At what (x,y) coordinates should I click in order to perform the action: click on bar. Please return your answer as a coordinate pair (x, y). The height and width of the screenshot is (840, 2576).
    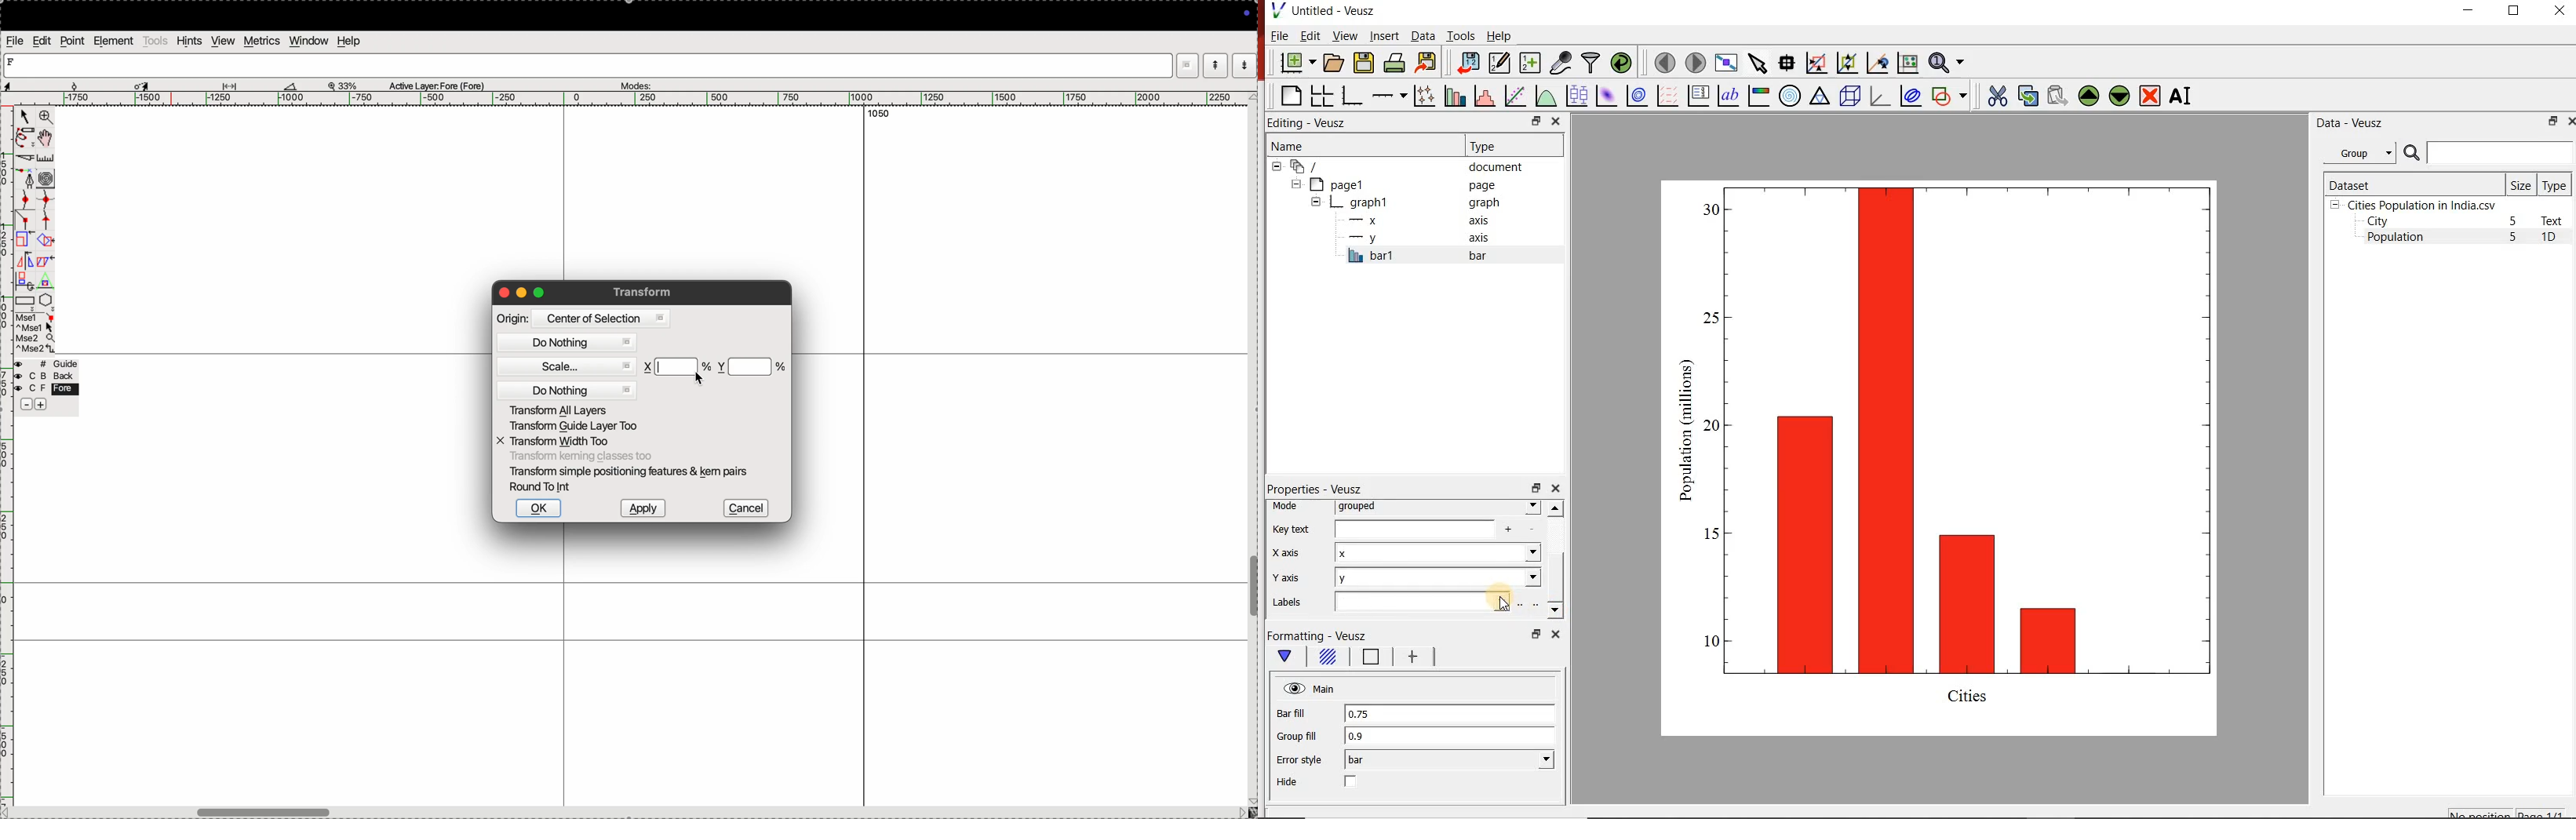
    Looking at the image, I should click on (1449, 760).